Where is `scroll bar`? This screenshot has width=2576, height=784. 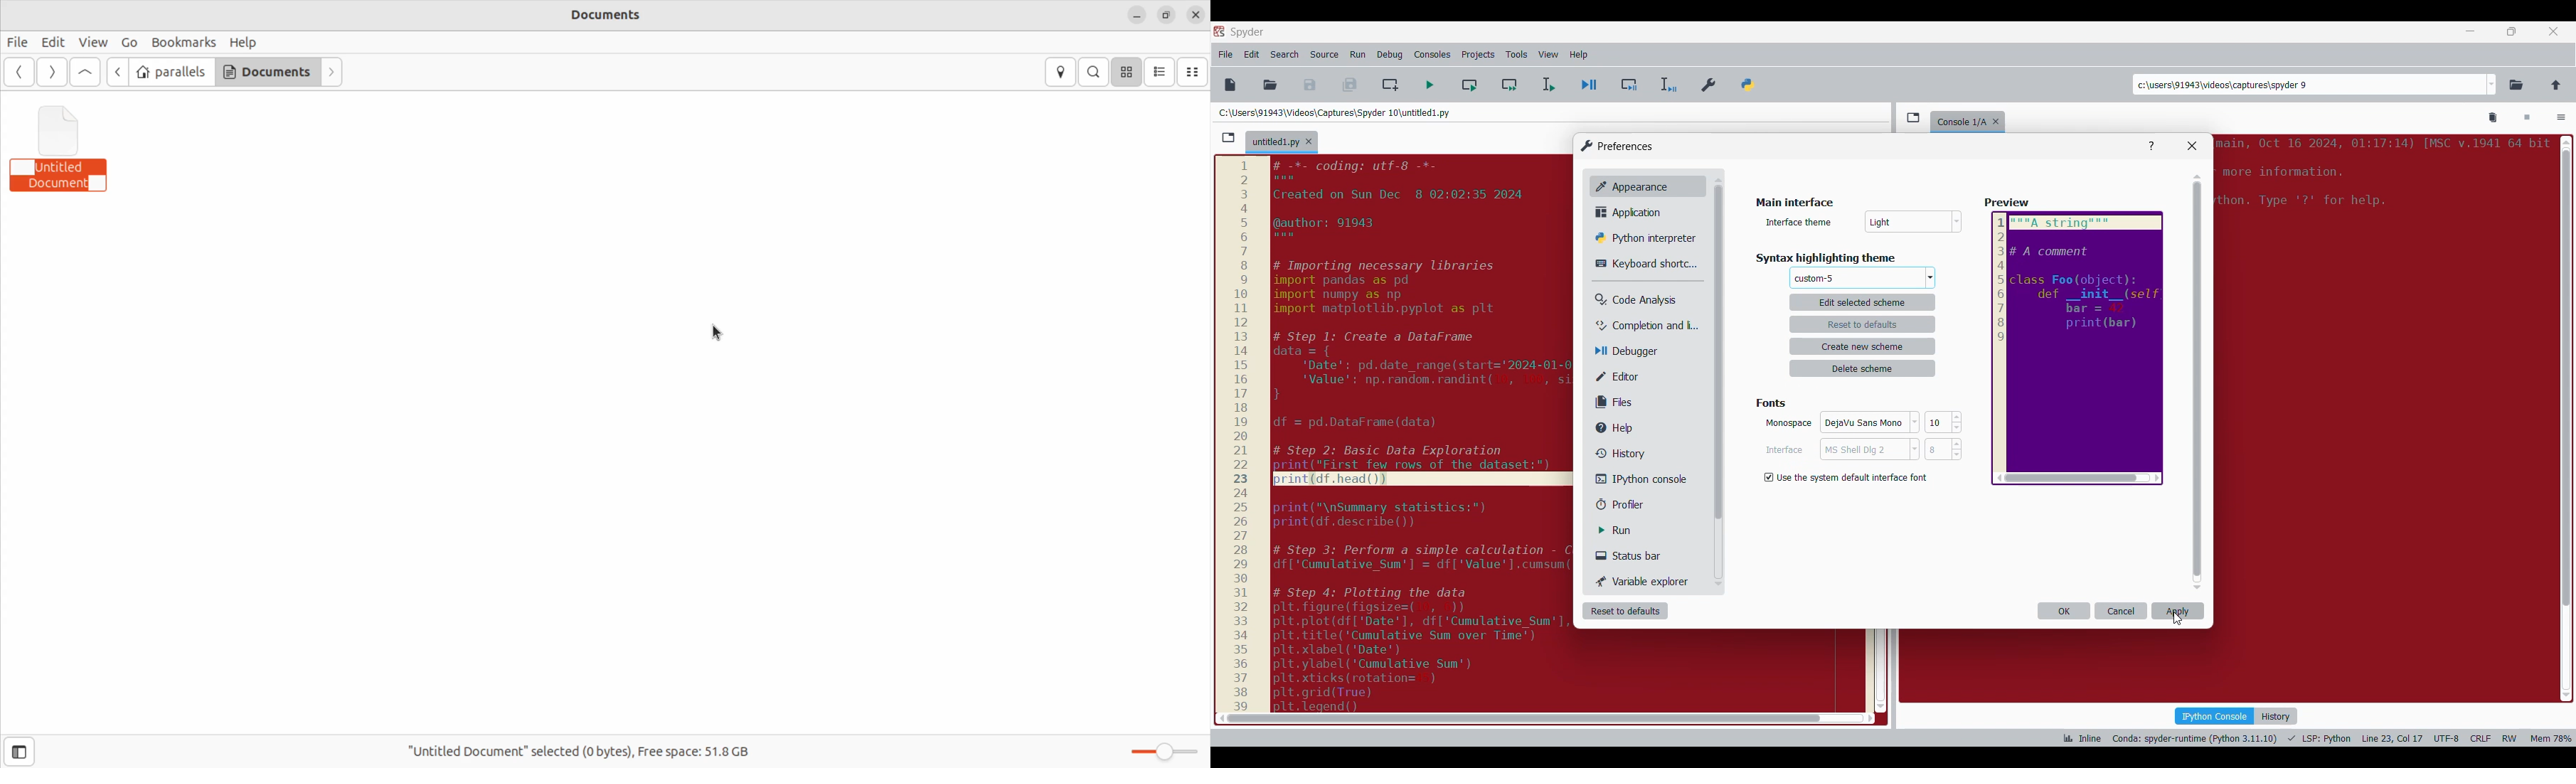
scroll bar is located at coordinates (2564, 415).